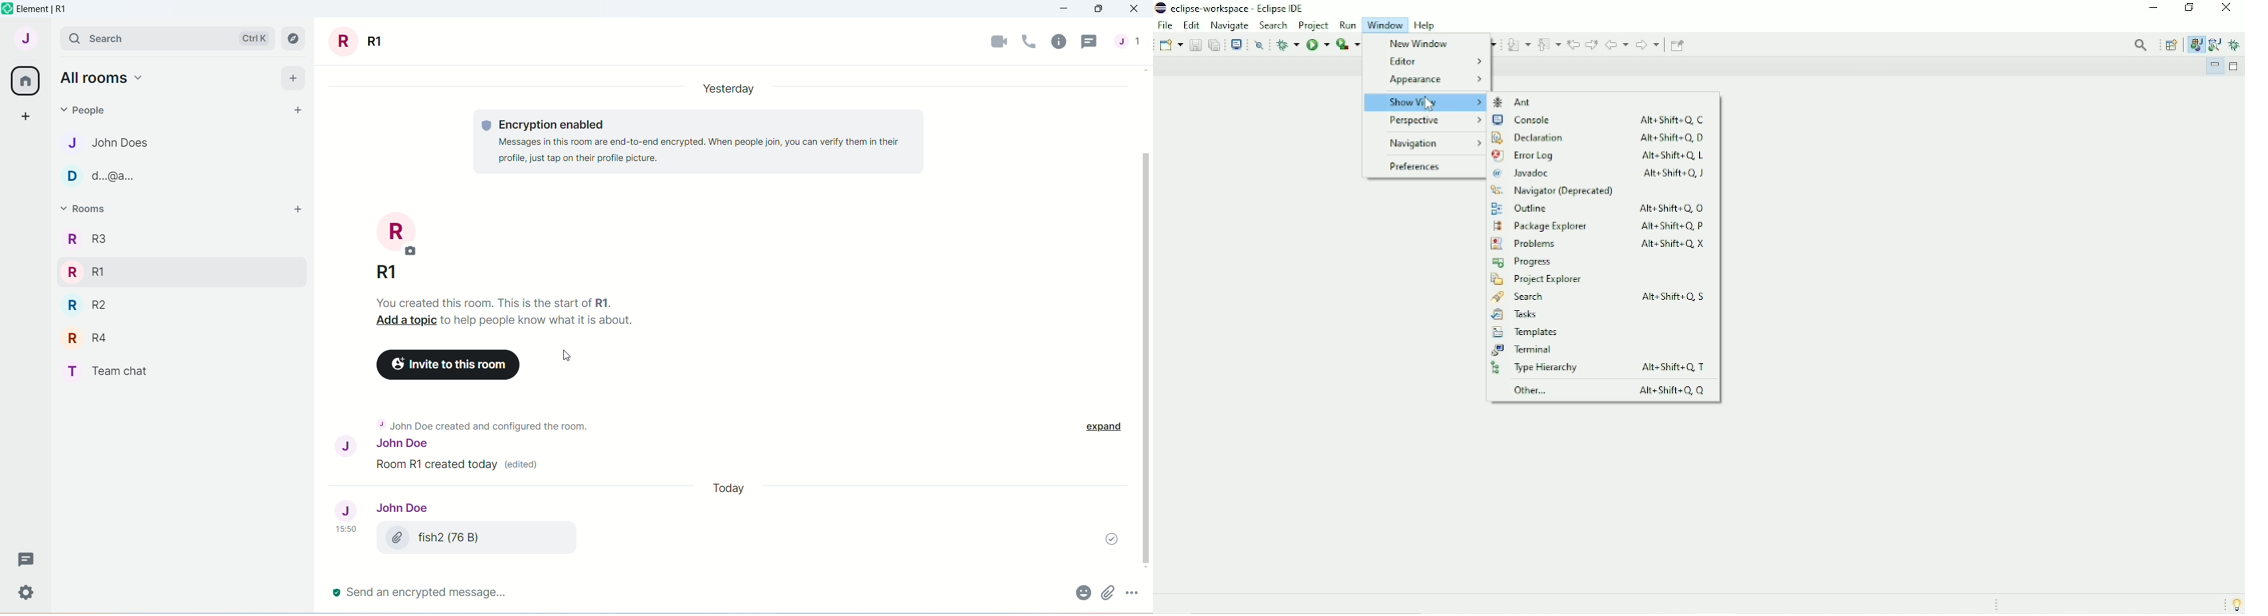 This screenshot has height=616, width=2268. Describe the element at coordinates (293, 39) in the screenshot. I see `explore rooms` at that location.